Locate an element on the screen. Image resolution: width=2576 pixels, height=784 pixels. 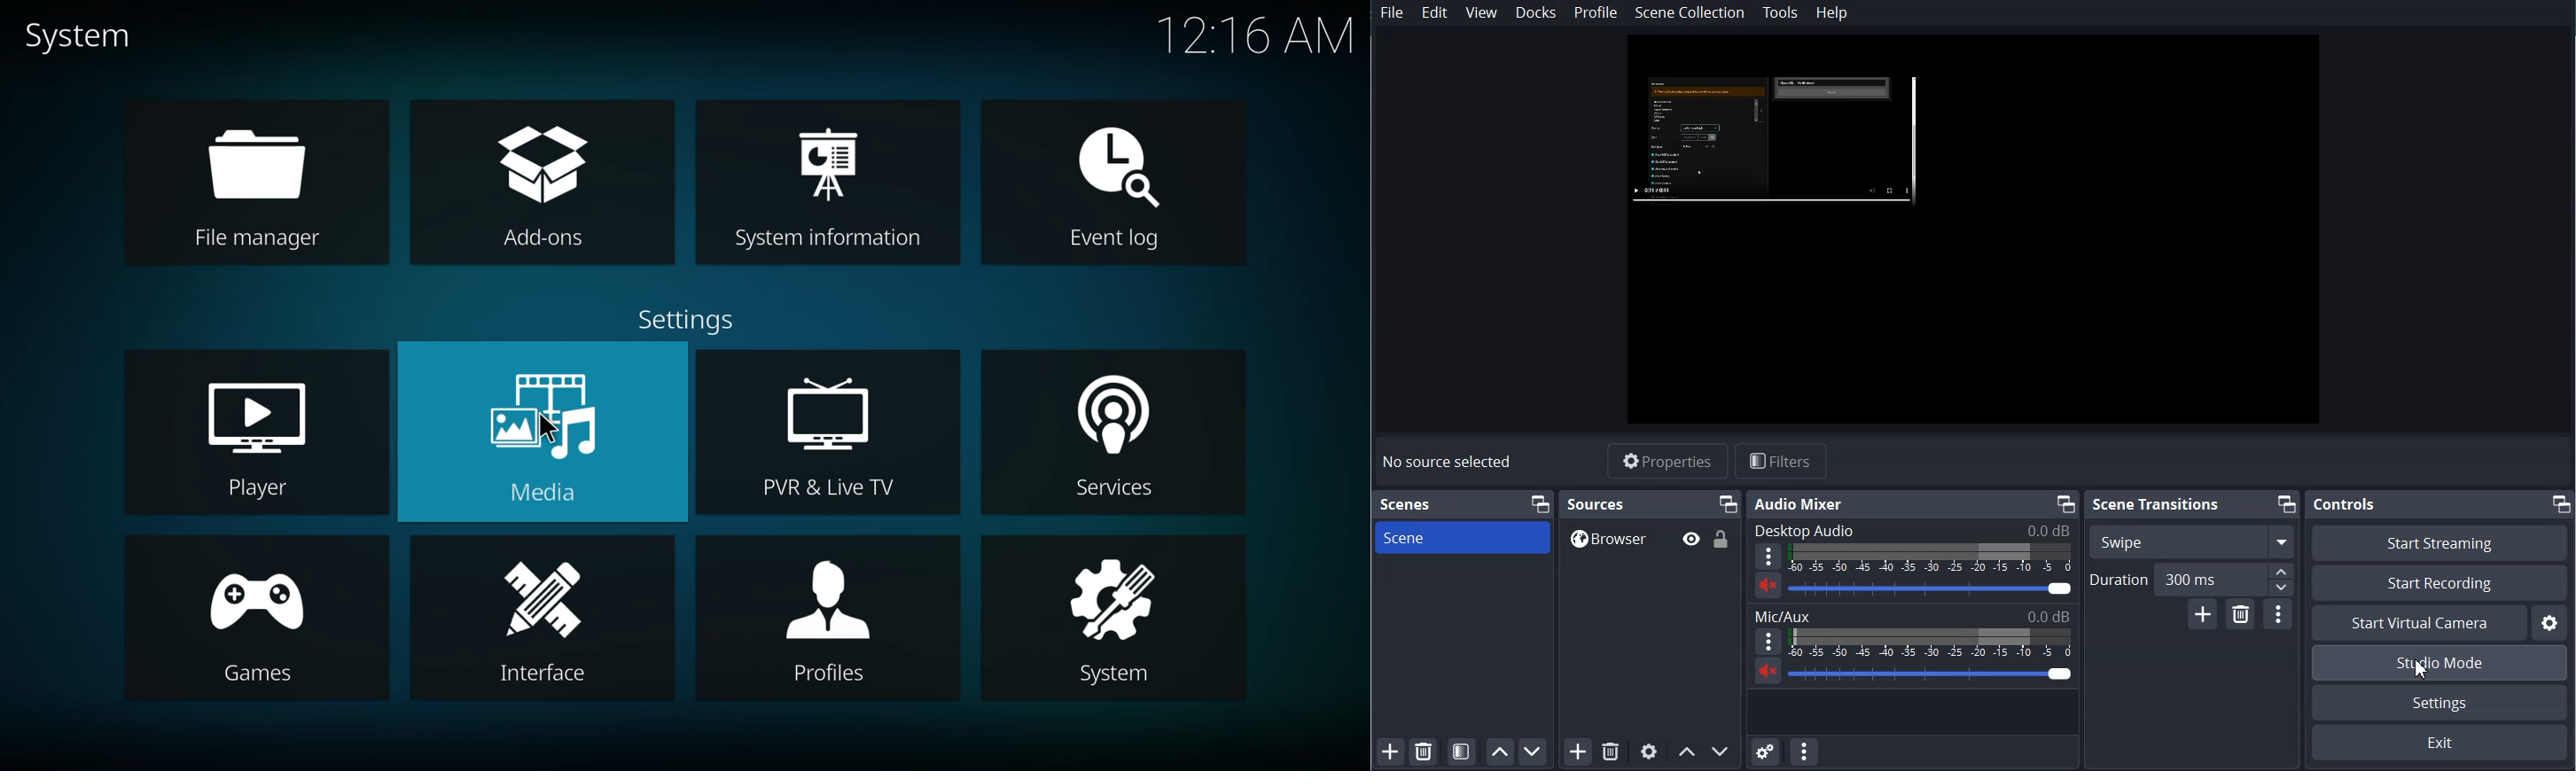
Scenes is located at coordinates (1405, 504).